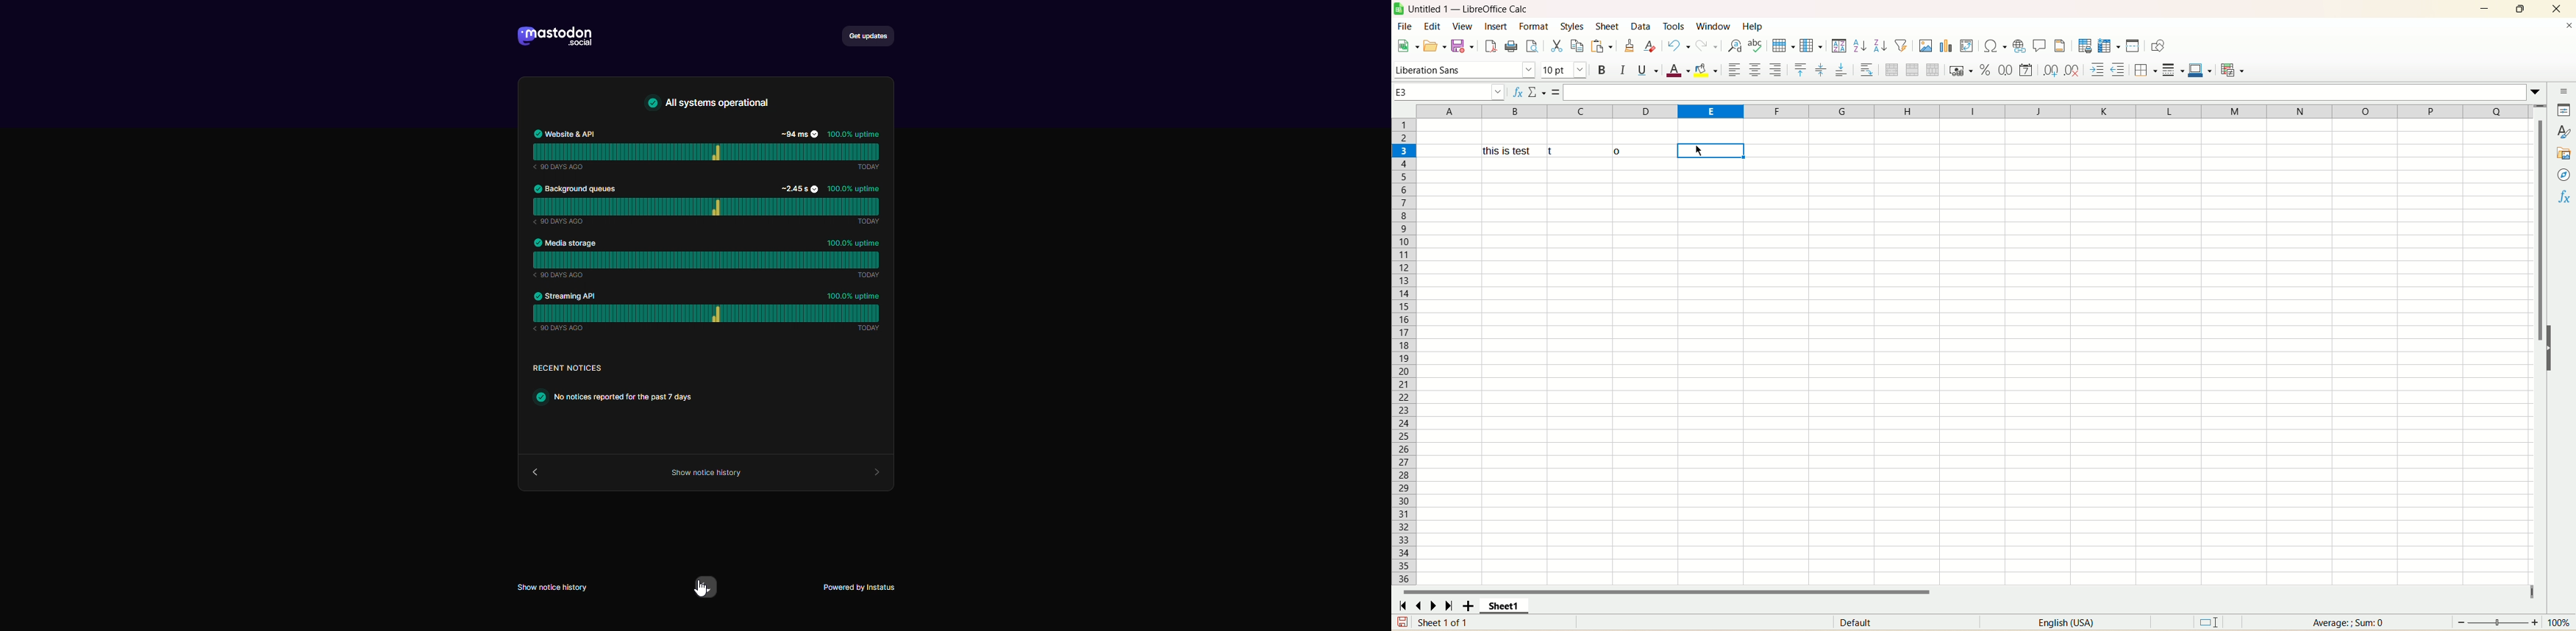  I want to click on format as percent, so click(1986, 72).